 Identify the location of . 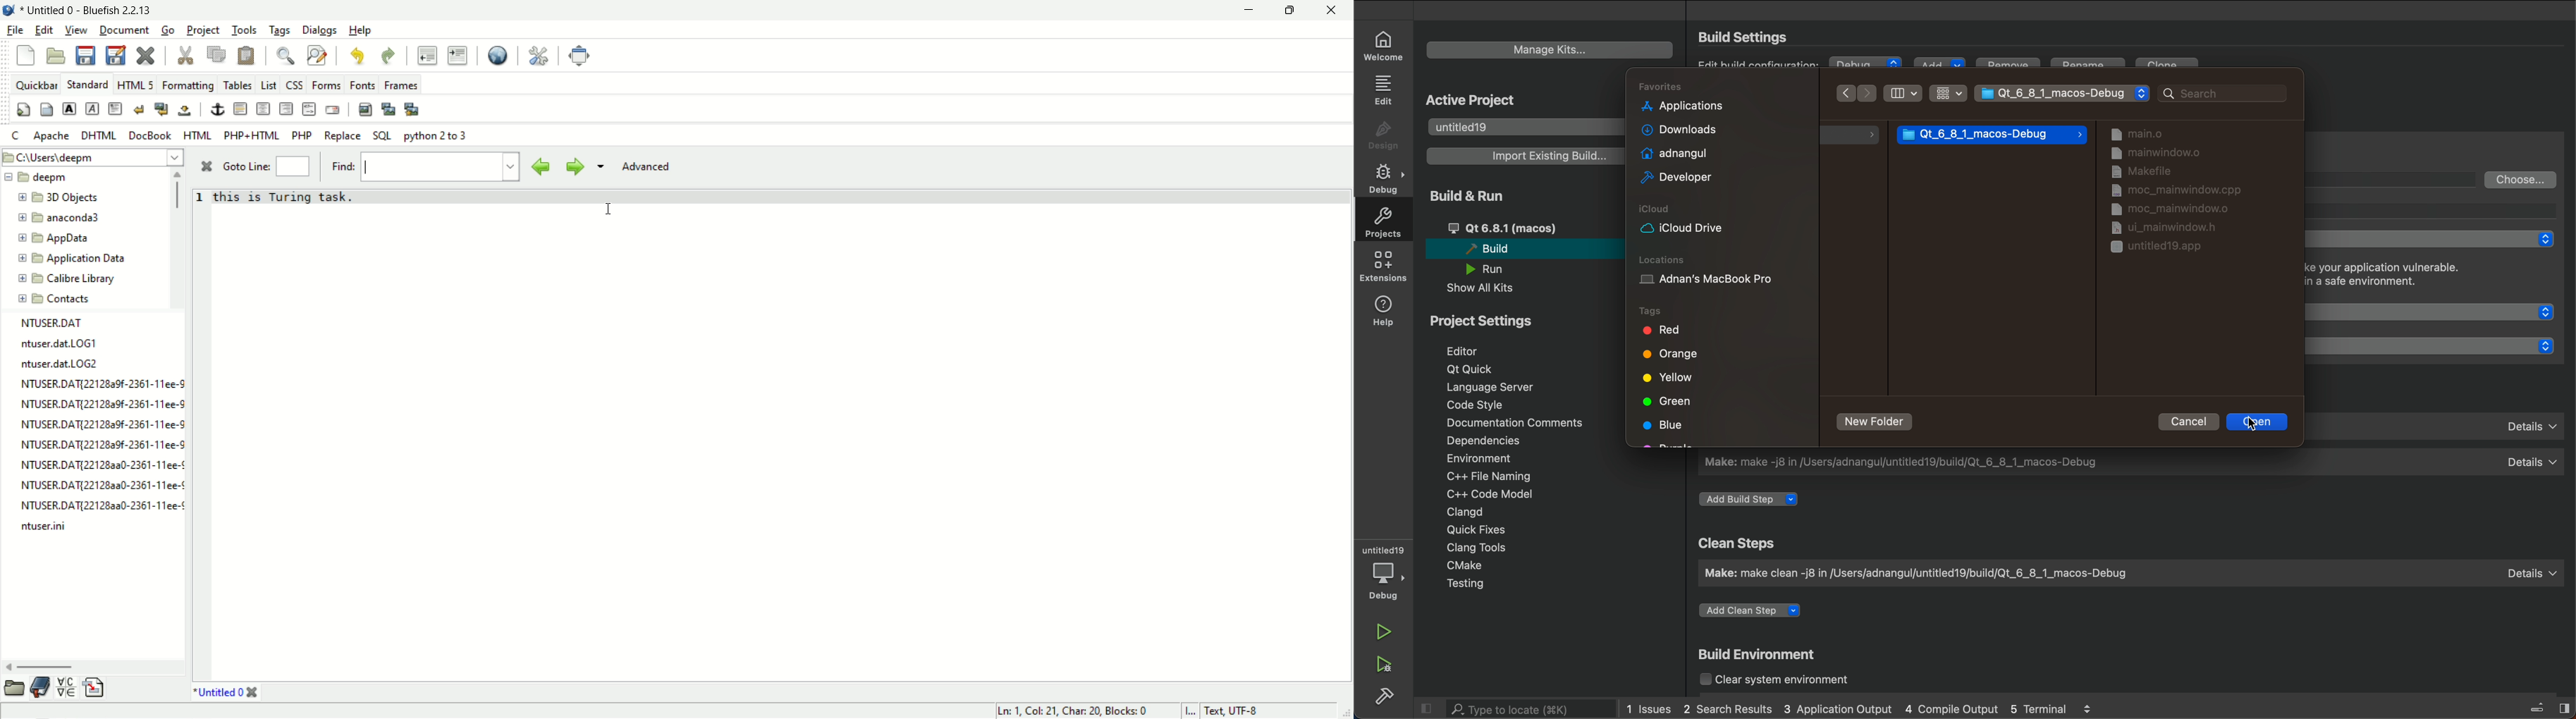
(1947, 93).